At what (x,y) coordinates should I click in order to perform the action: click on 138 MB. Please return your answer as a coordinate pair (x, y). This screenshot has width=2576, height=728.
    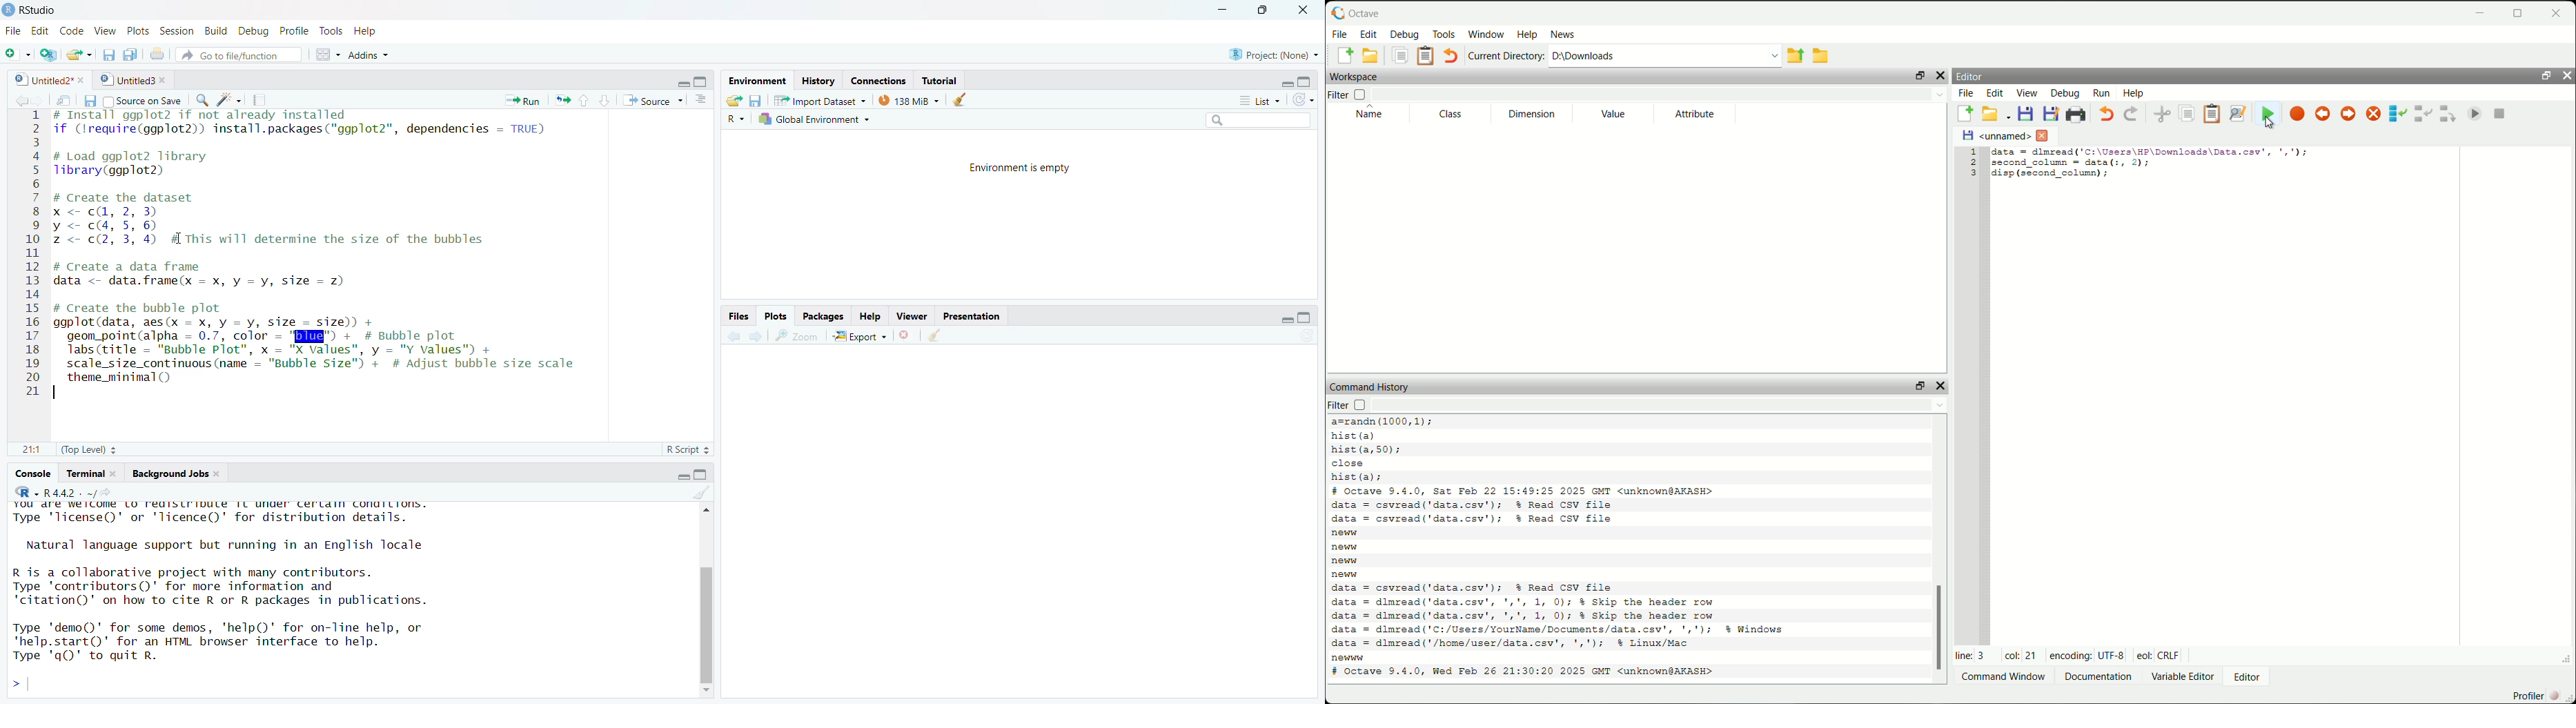
    Looking at the image, I should click on (909, 99).